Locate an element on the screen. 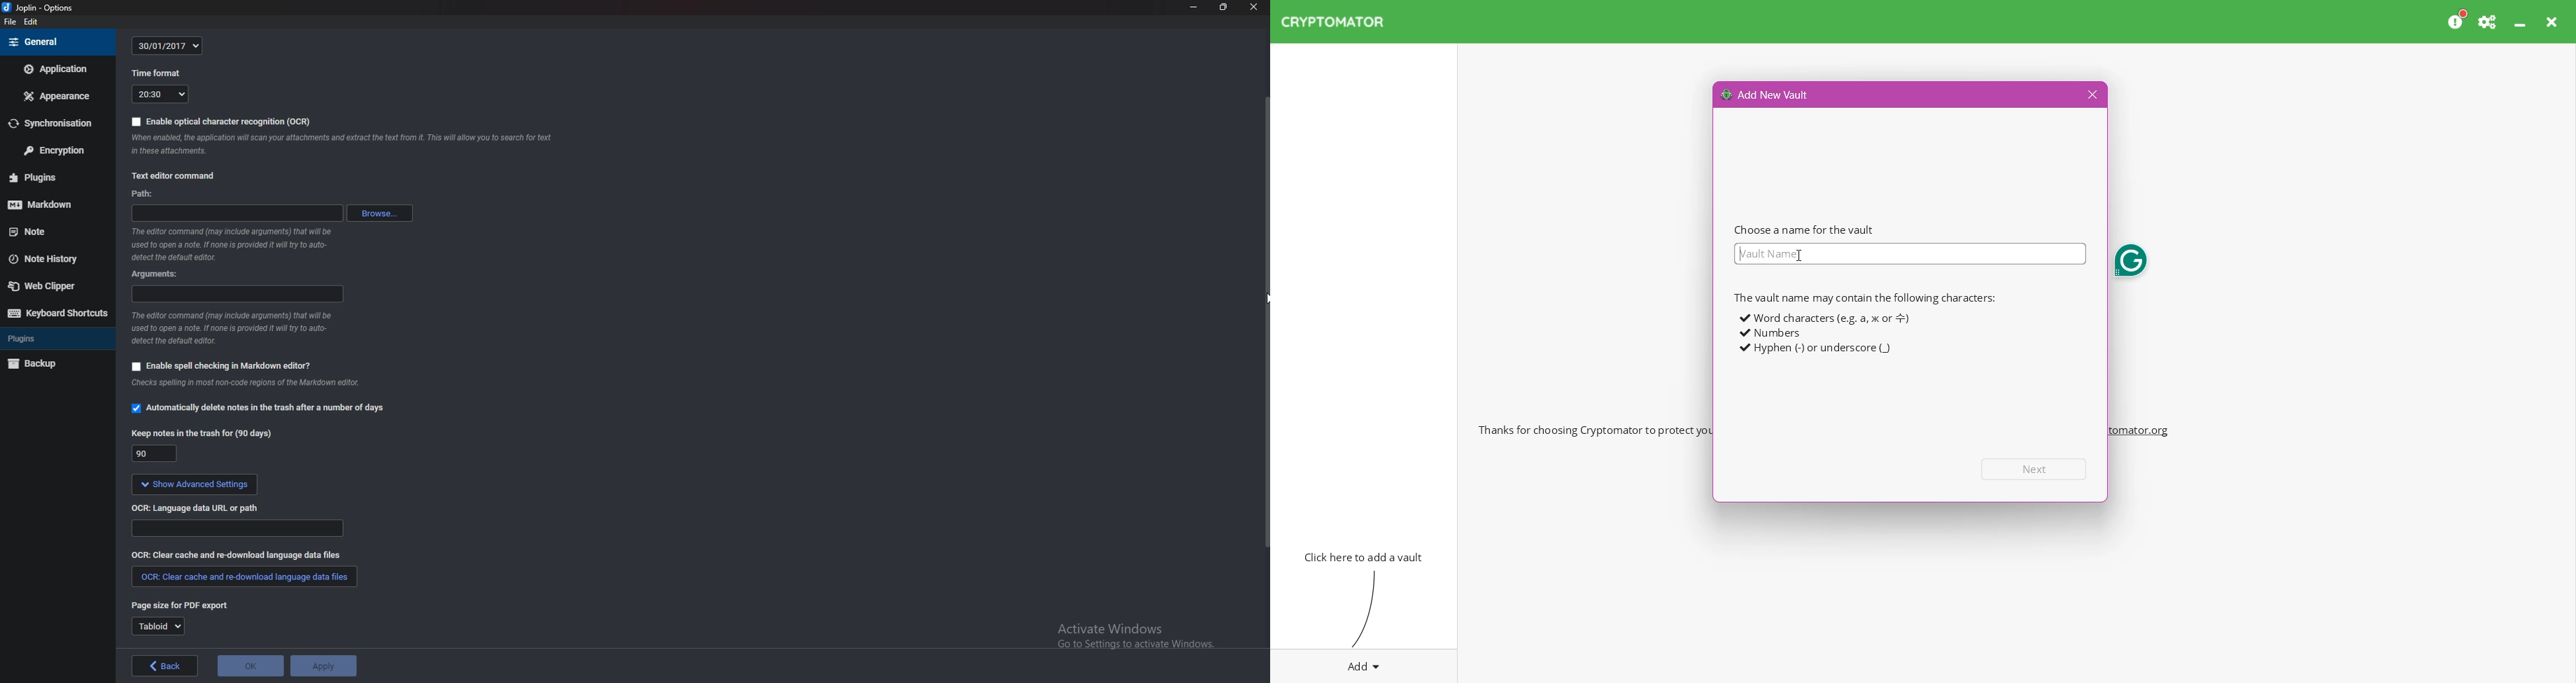 This screenshot has height=700, width=2576. Application is located at coordinates (57, 70).